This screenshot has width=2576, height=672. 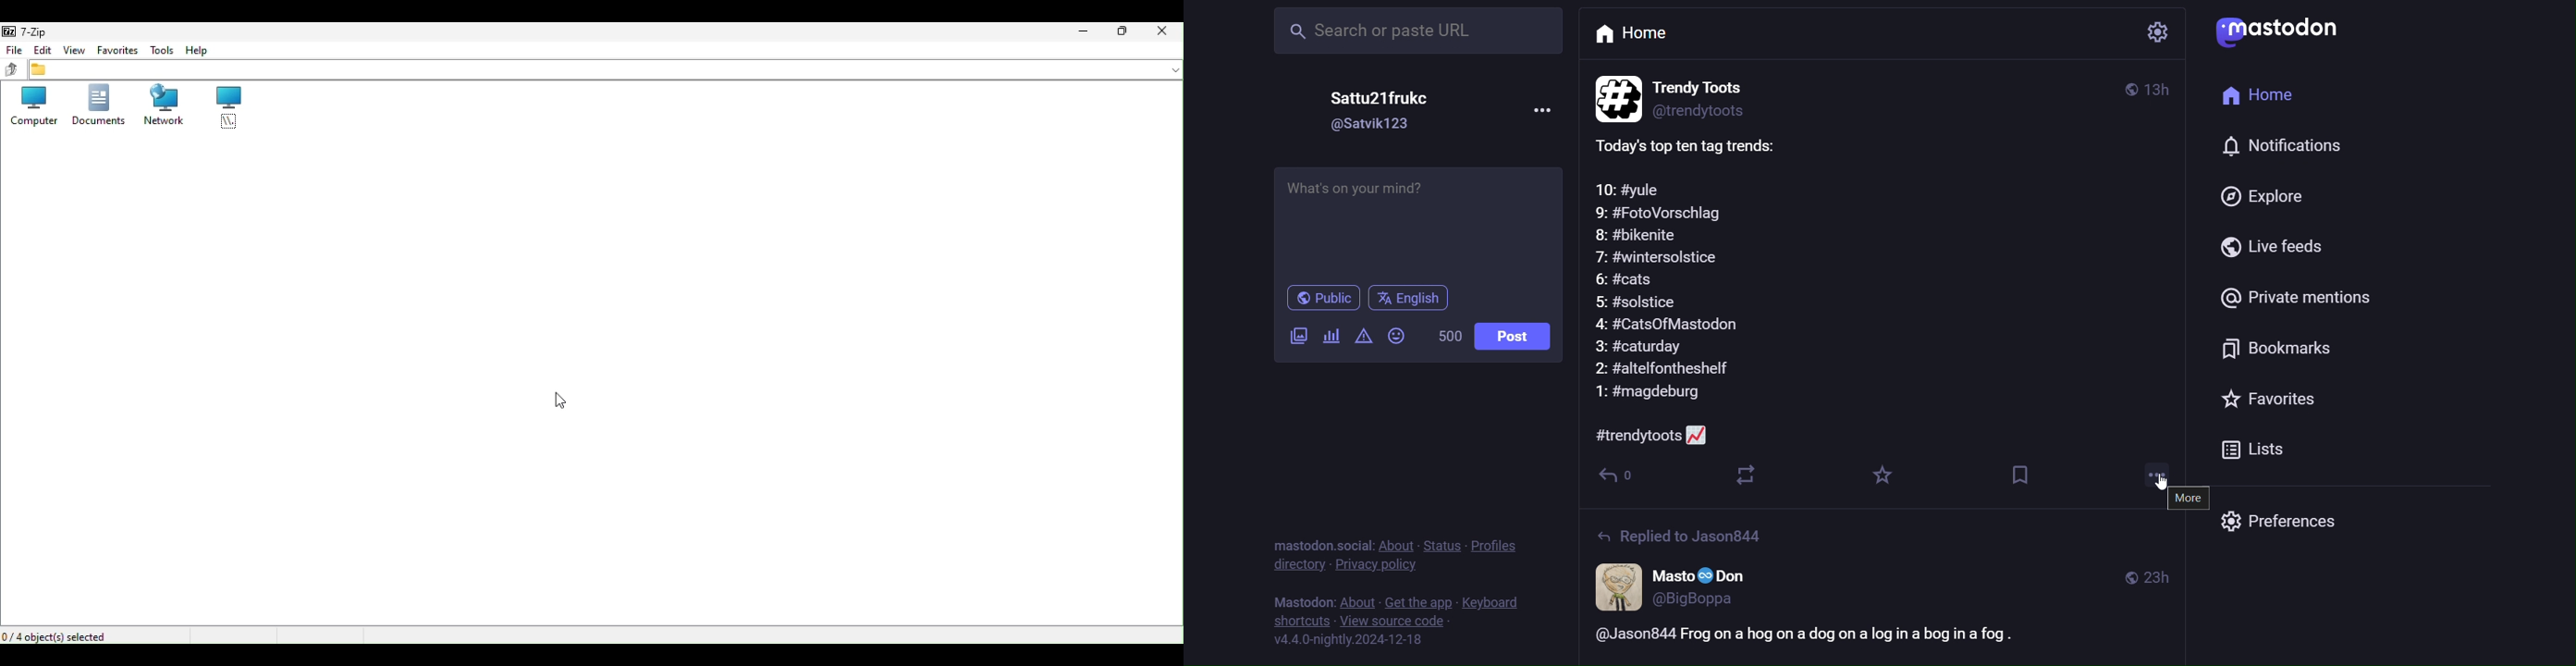 I want to click on text, so click(x=1296, y=598).